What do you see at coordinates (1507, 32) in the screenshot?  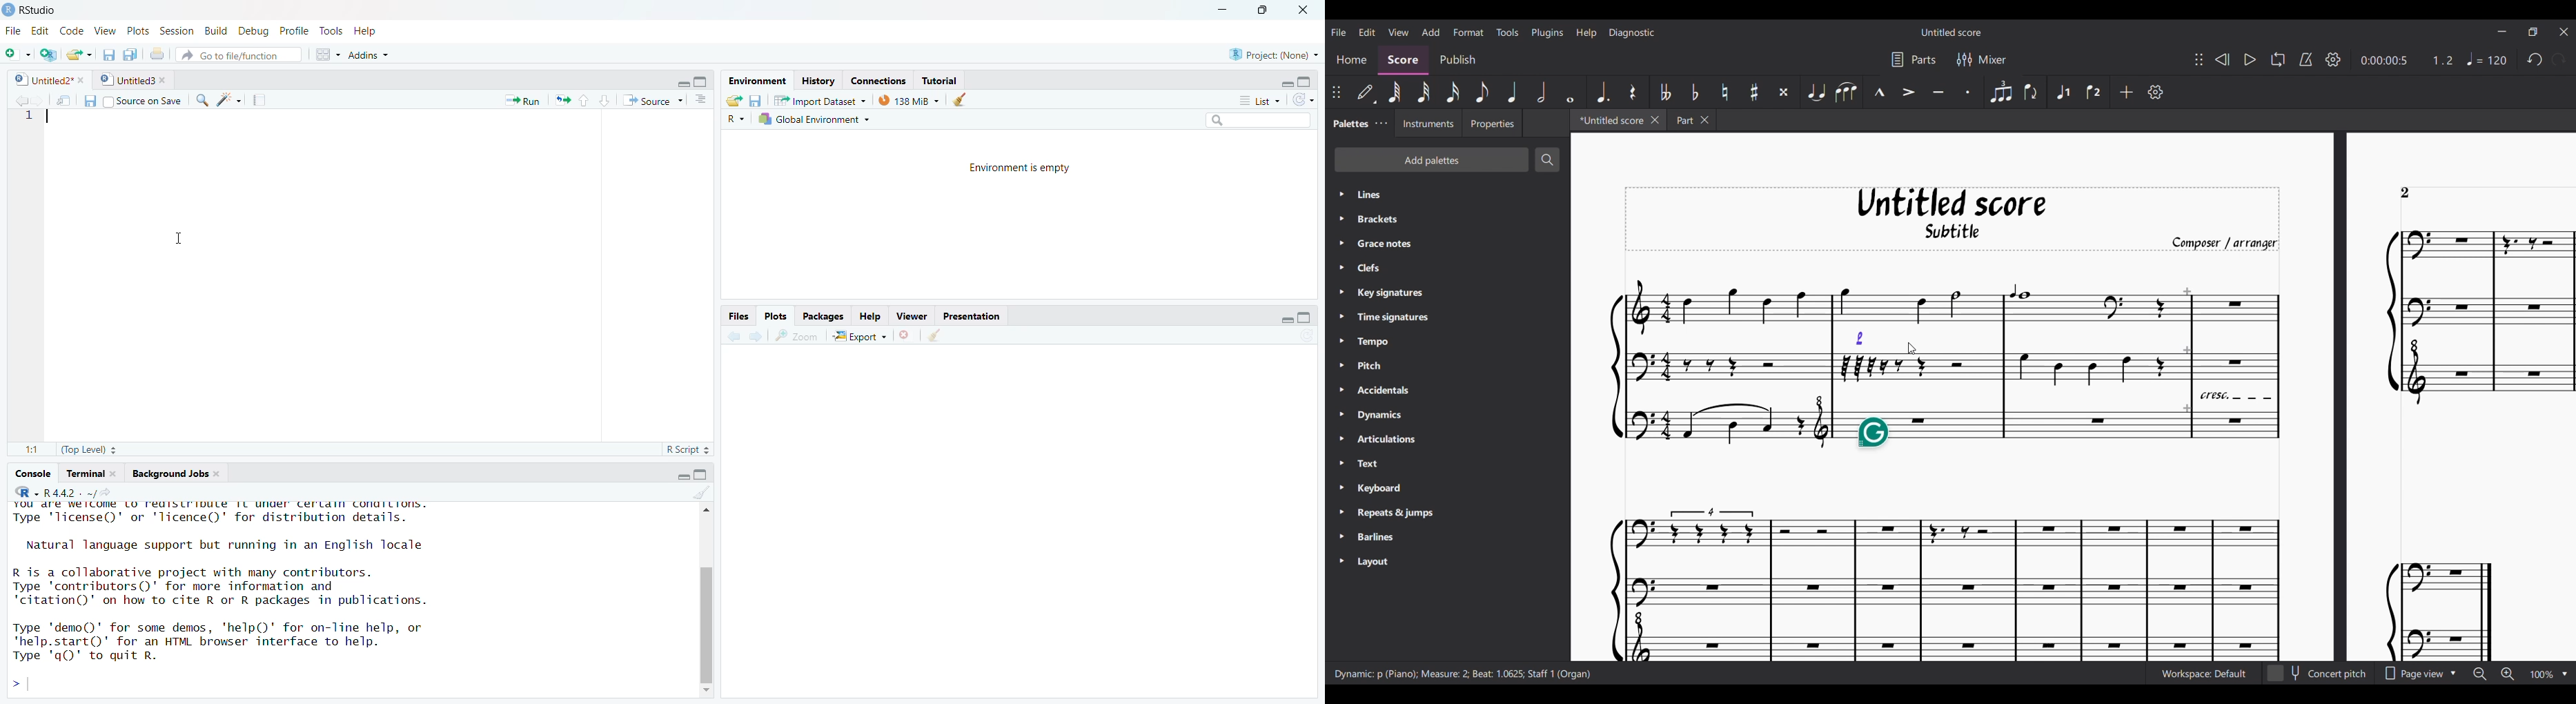 I see `Tools menu` at bounding box center [1507, 32].